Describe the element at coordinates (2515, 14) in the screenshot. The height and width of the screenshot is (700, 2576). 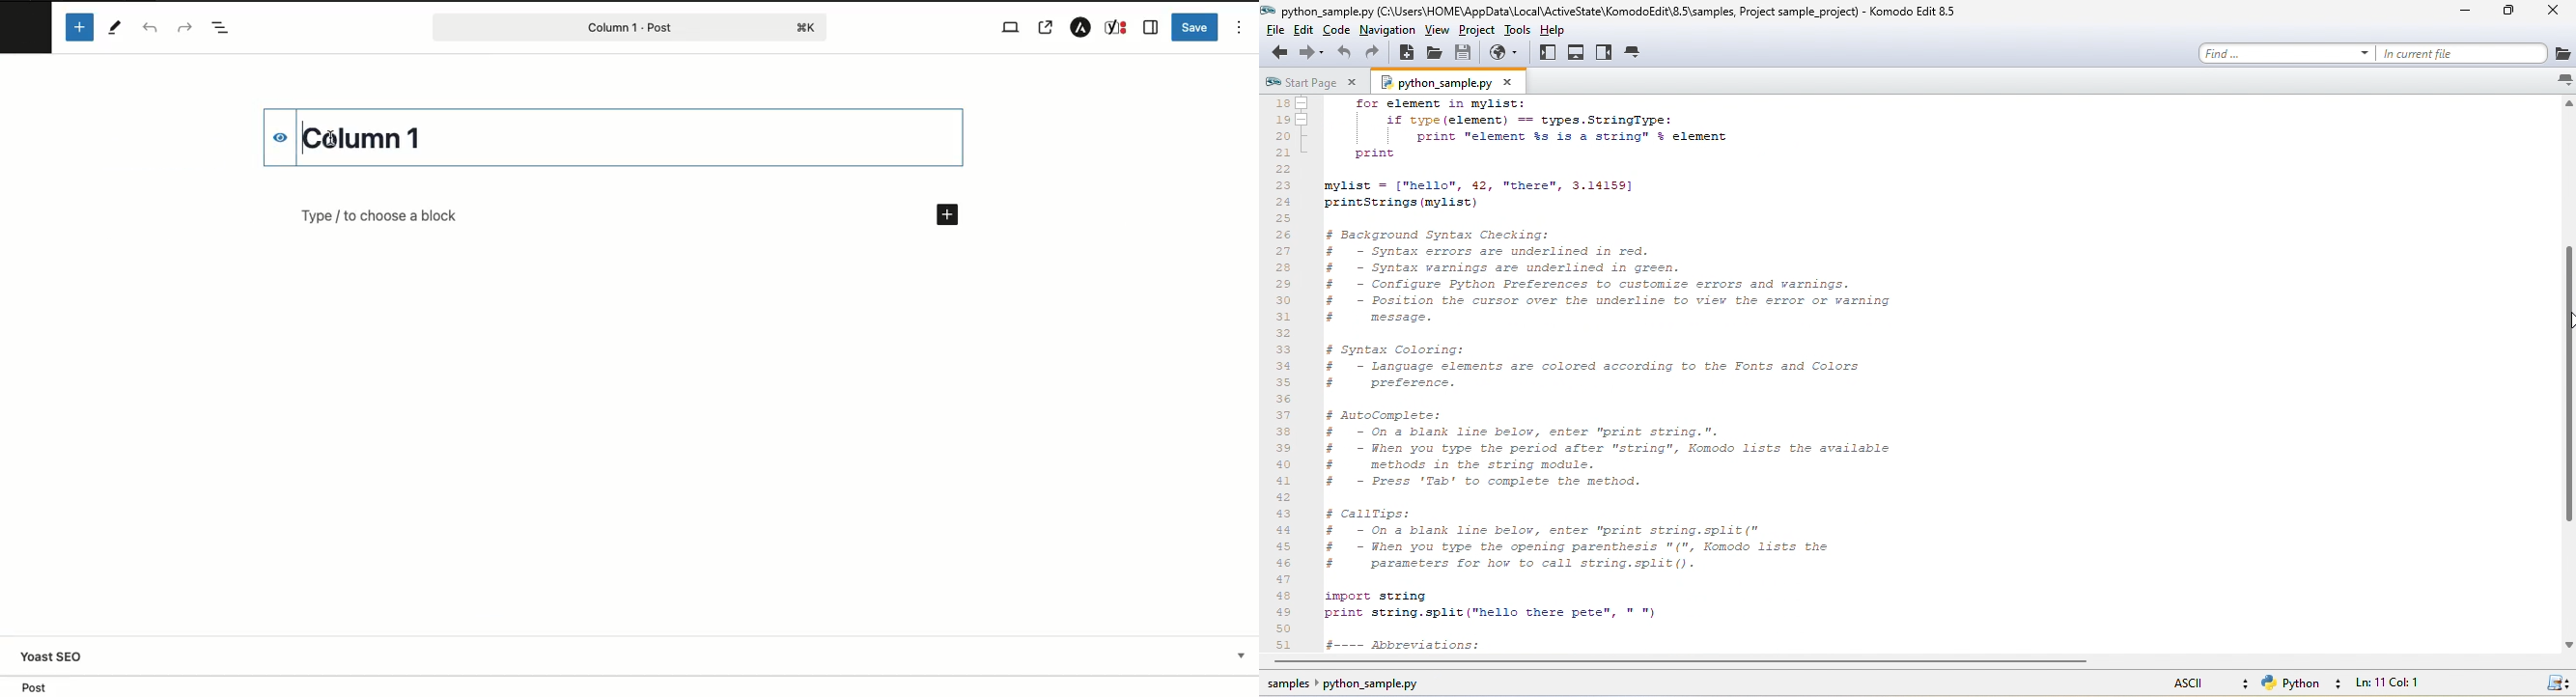
I see `maximize` at that location.